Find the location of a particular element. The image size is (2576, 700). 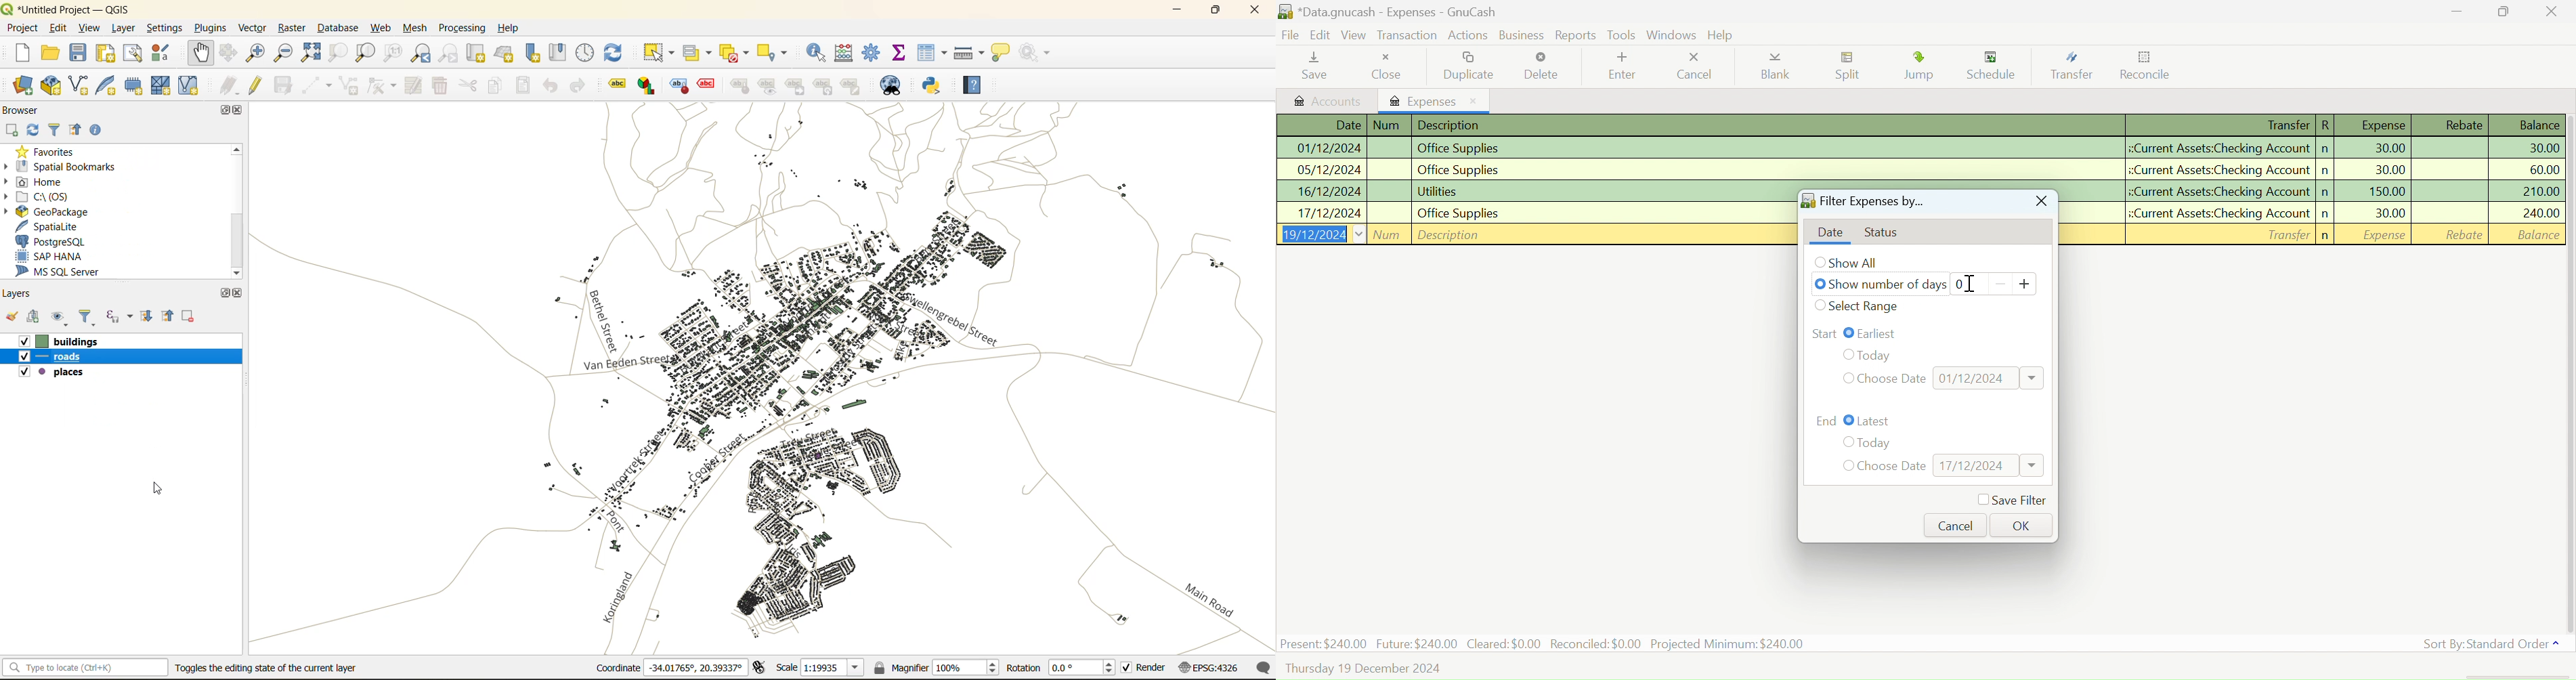

Checkbox is located at coordinates (1846, 378).